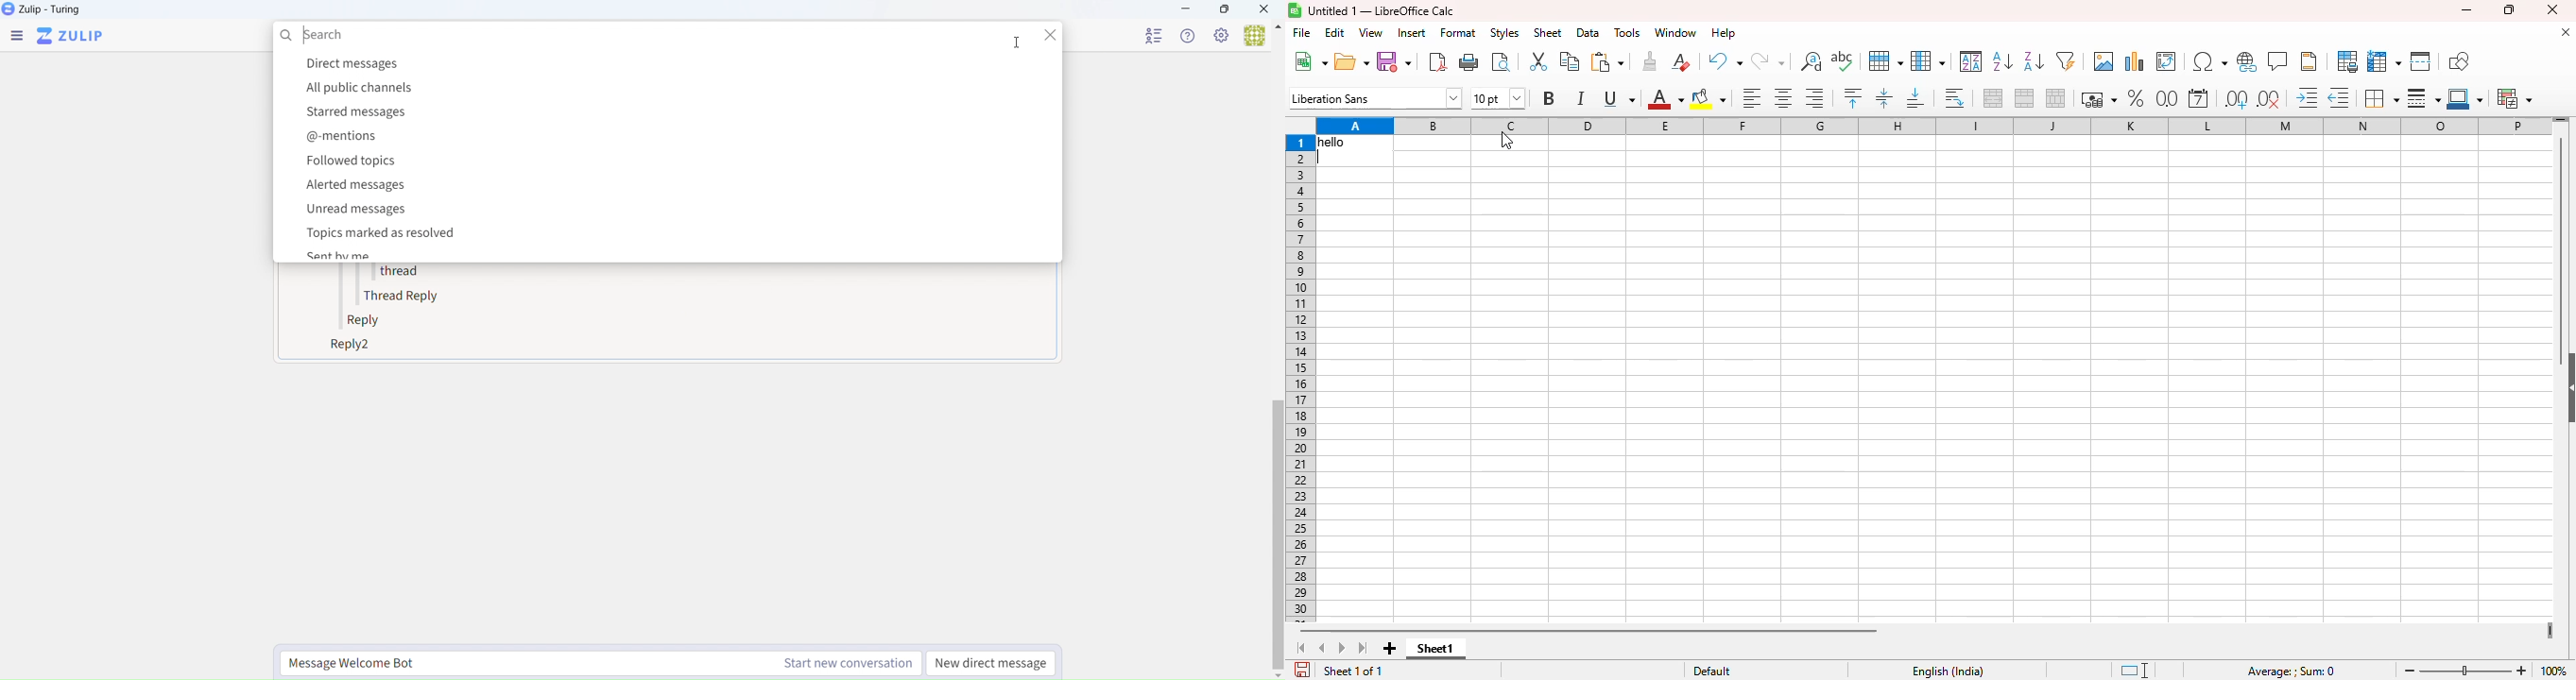 The image size is (2576, 700). What do you see at coordinates (1498, 98) in the screenshot?
I see `font size` at bounding box center [1498, 98].